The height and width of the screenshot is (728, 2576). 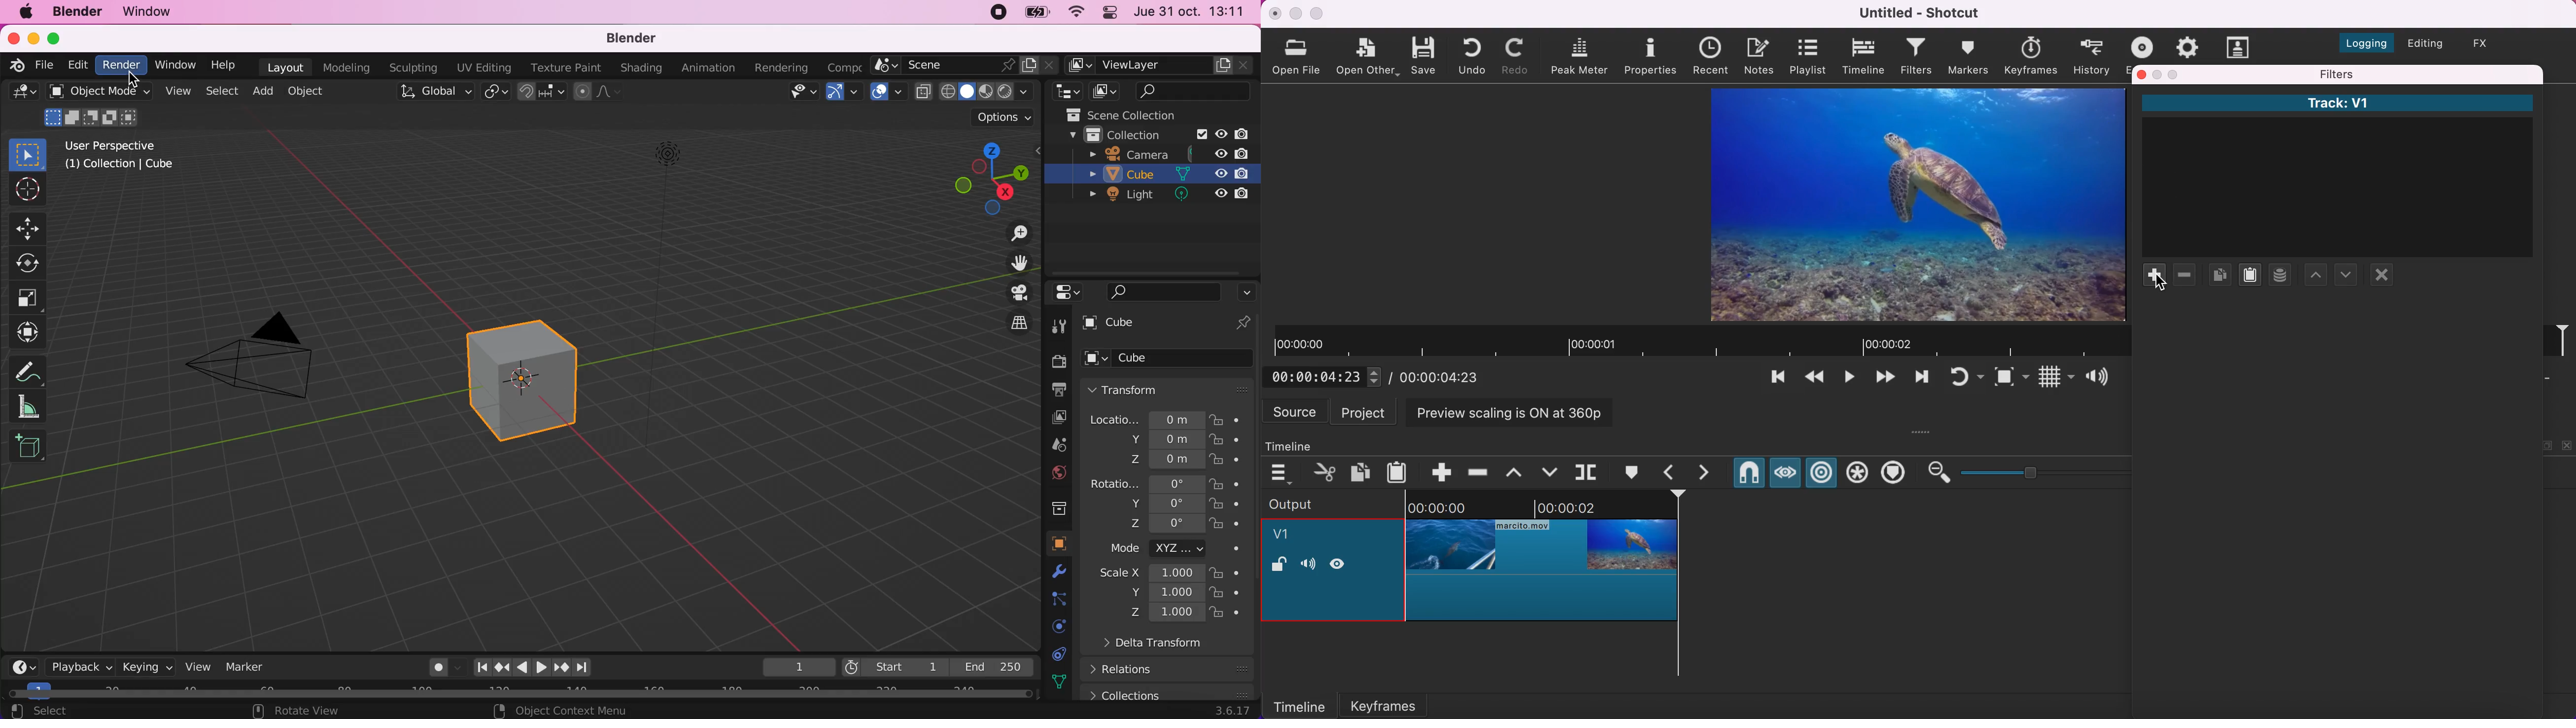 I want to click on delta transform, so click(x=1145, y=647).